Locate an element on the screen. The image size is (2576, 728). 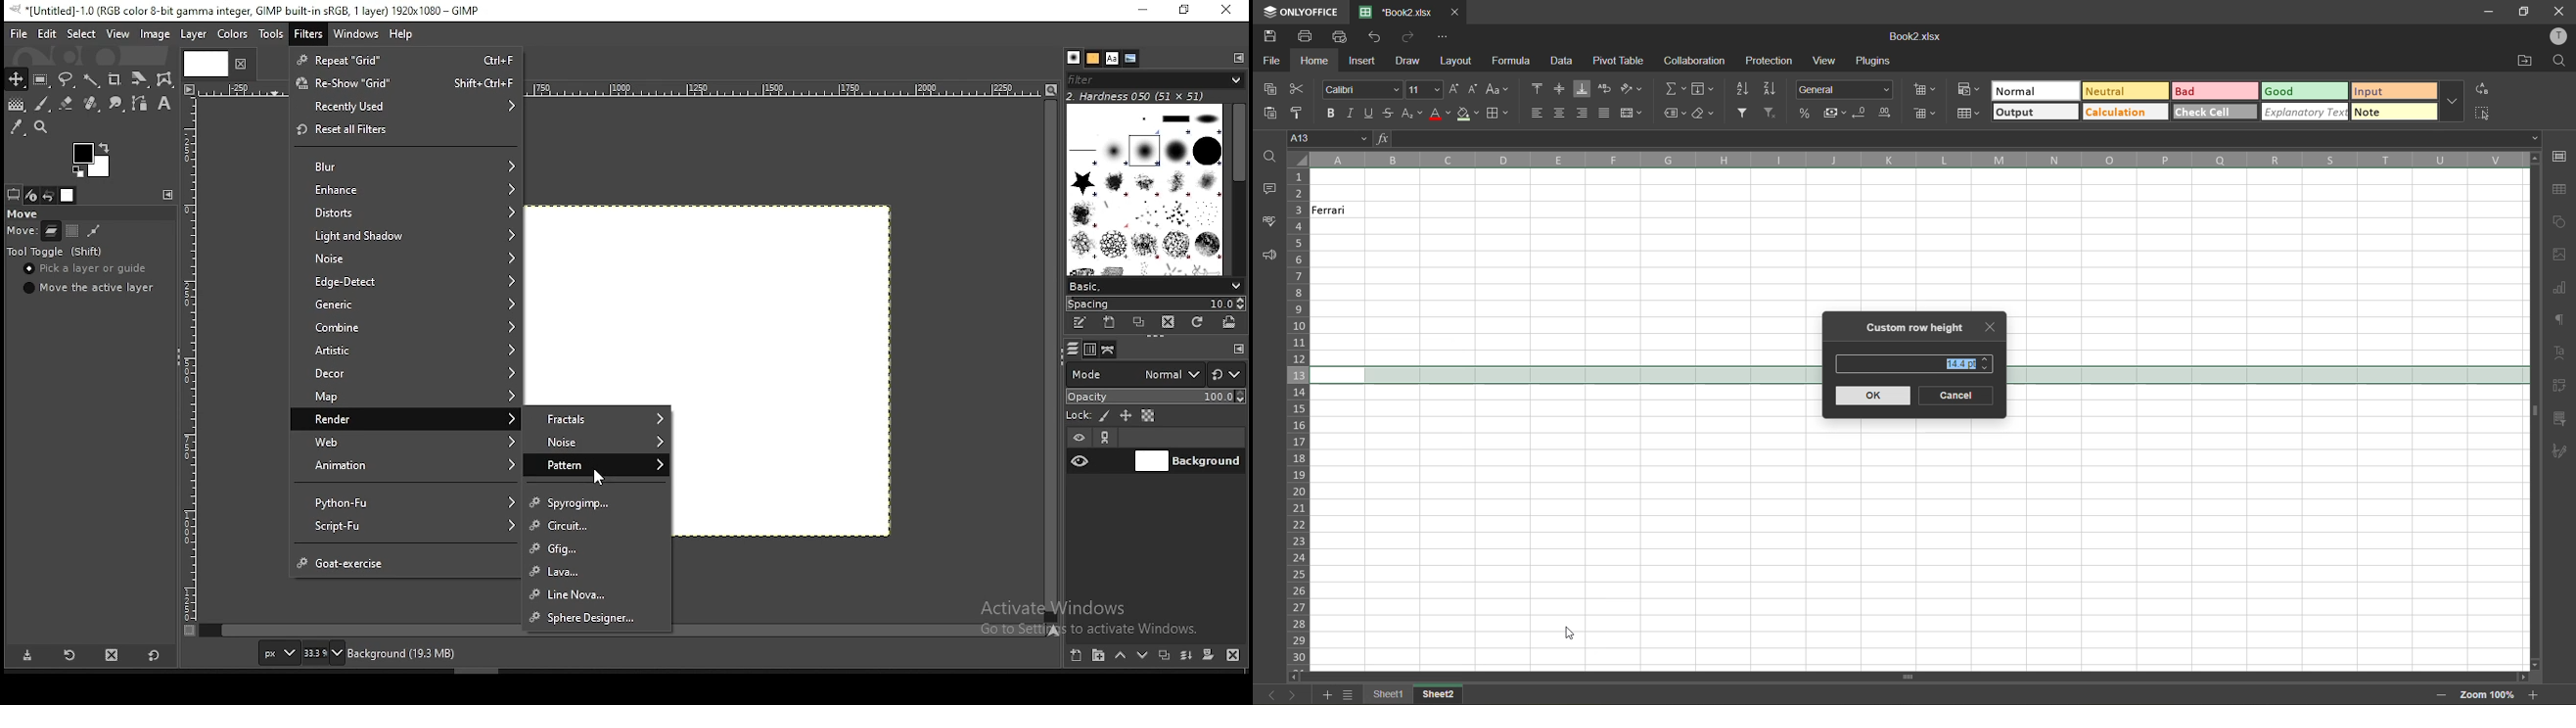
restore tool preset is located at coordinates (73, 654).